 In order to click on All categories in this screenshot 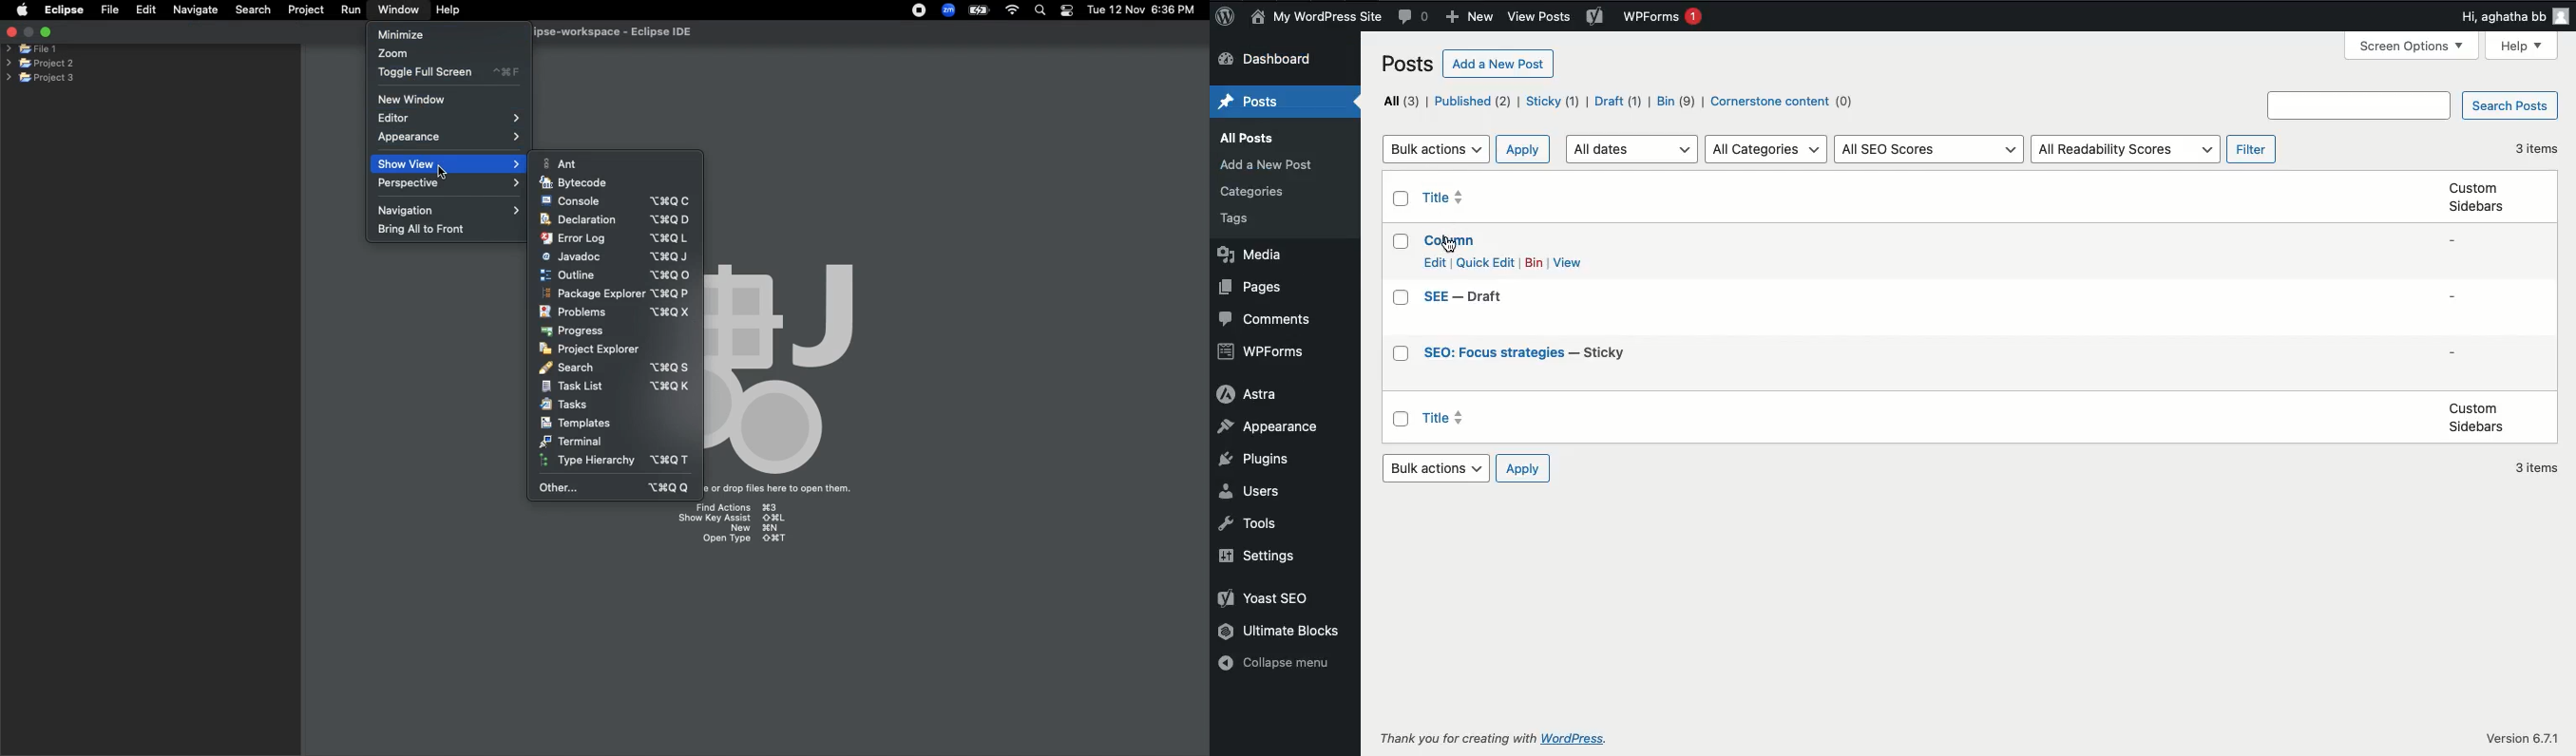, I will do `click(1765, 150)`.